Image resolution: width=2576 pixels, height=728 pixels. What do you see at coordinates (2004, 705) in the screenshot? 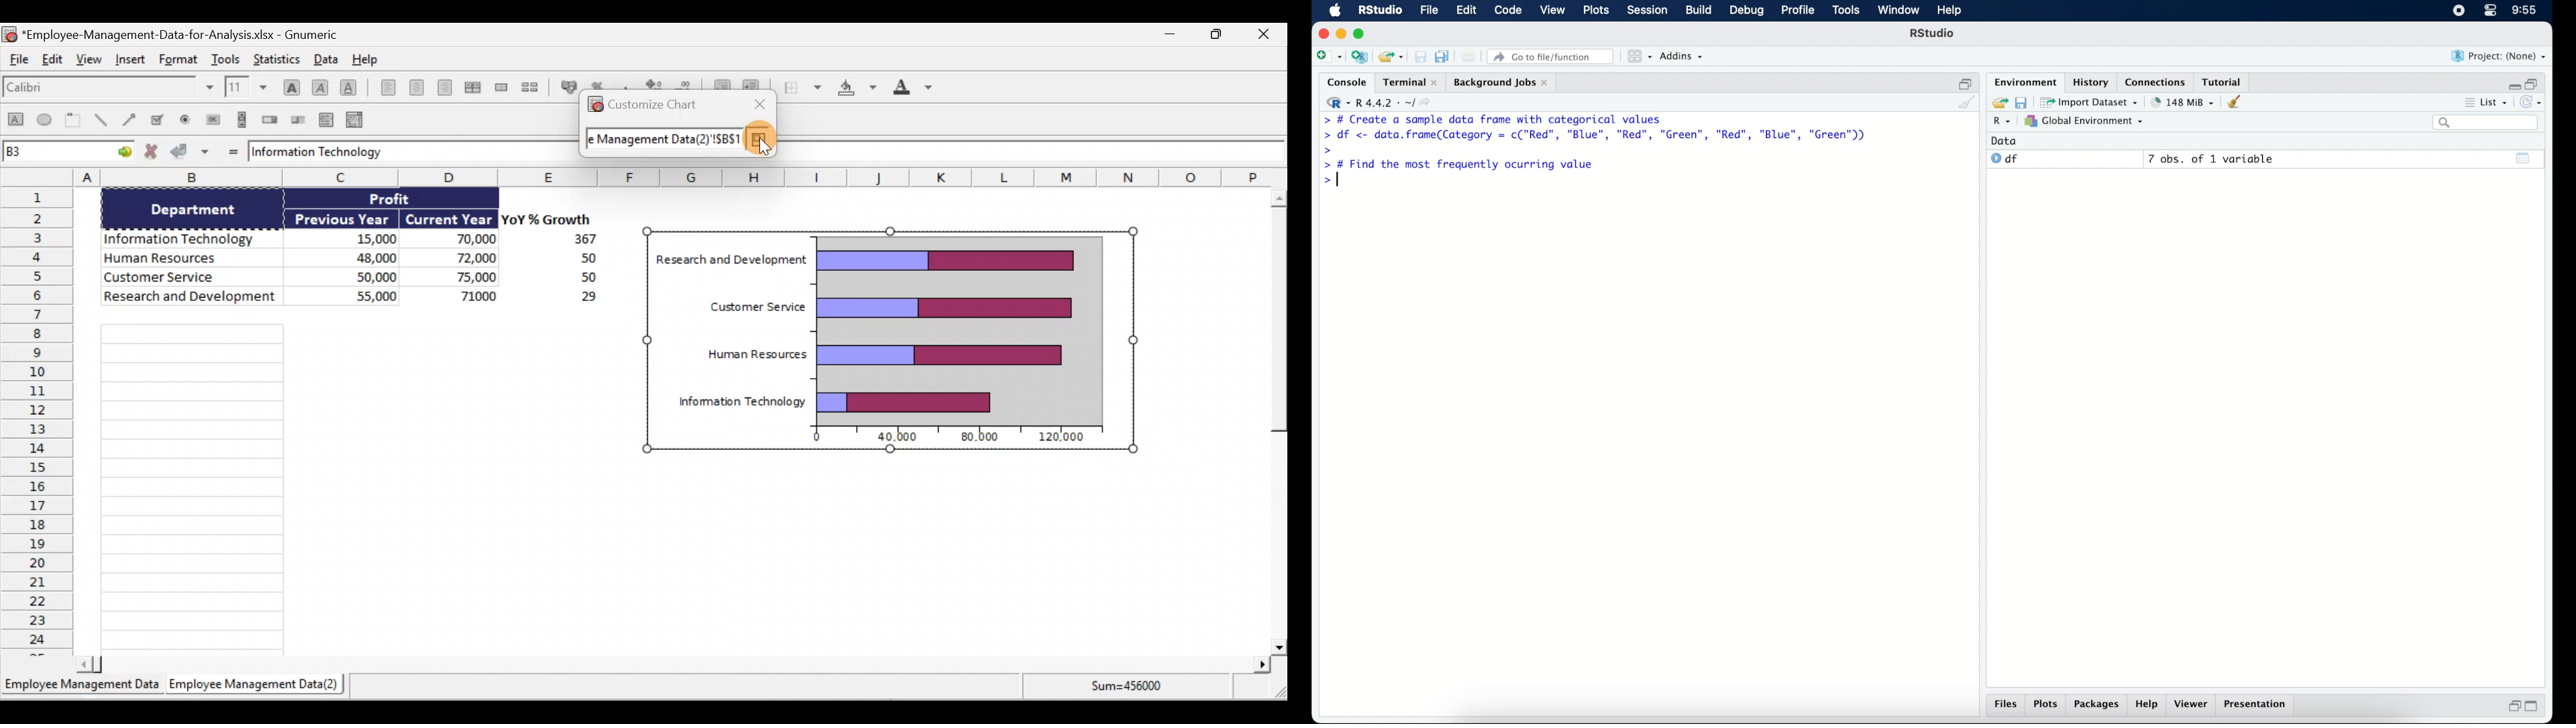
I see `files` at bounding box center [2004, 705].